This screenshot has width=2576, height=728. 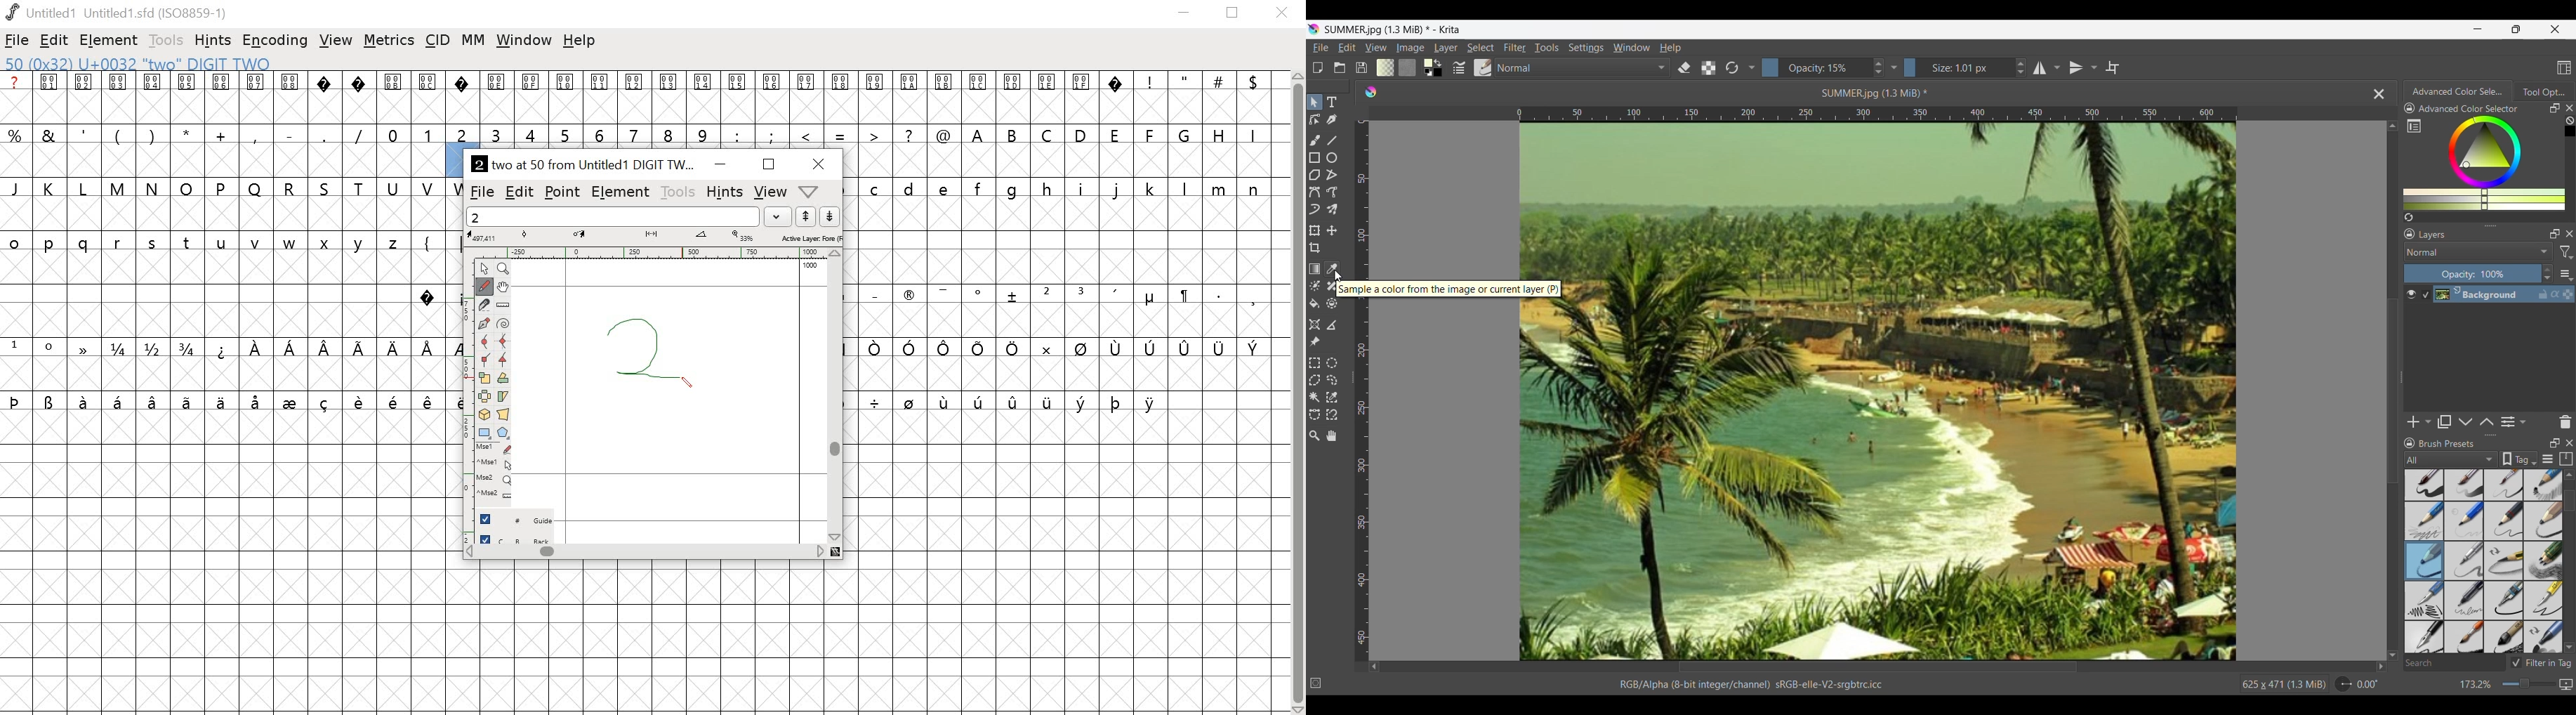 What do you see at coordinates (518, 518) in the screenshot?
I see `guide` at bounding box center [518, 518].